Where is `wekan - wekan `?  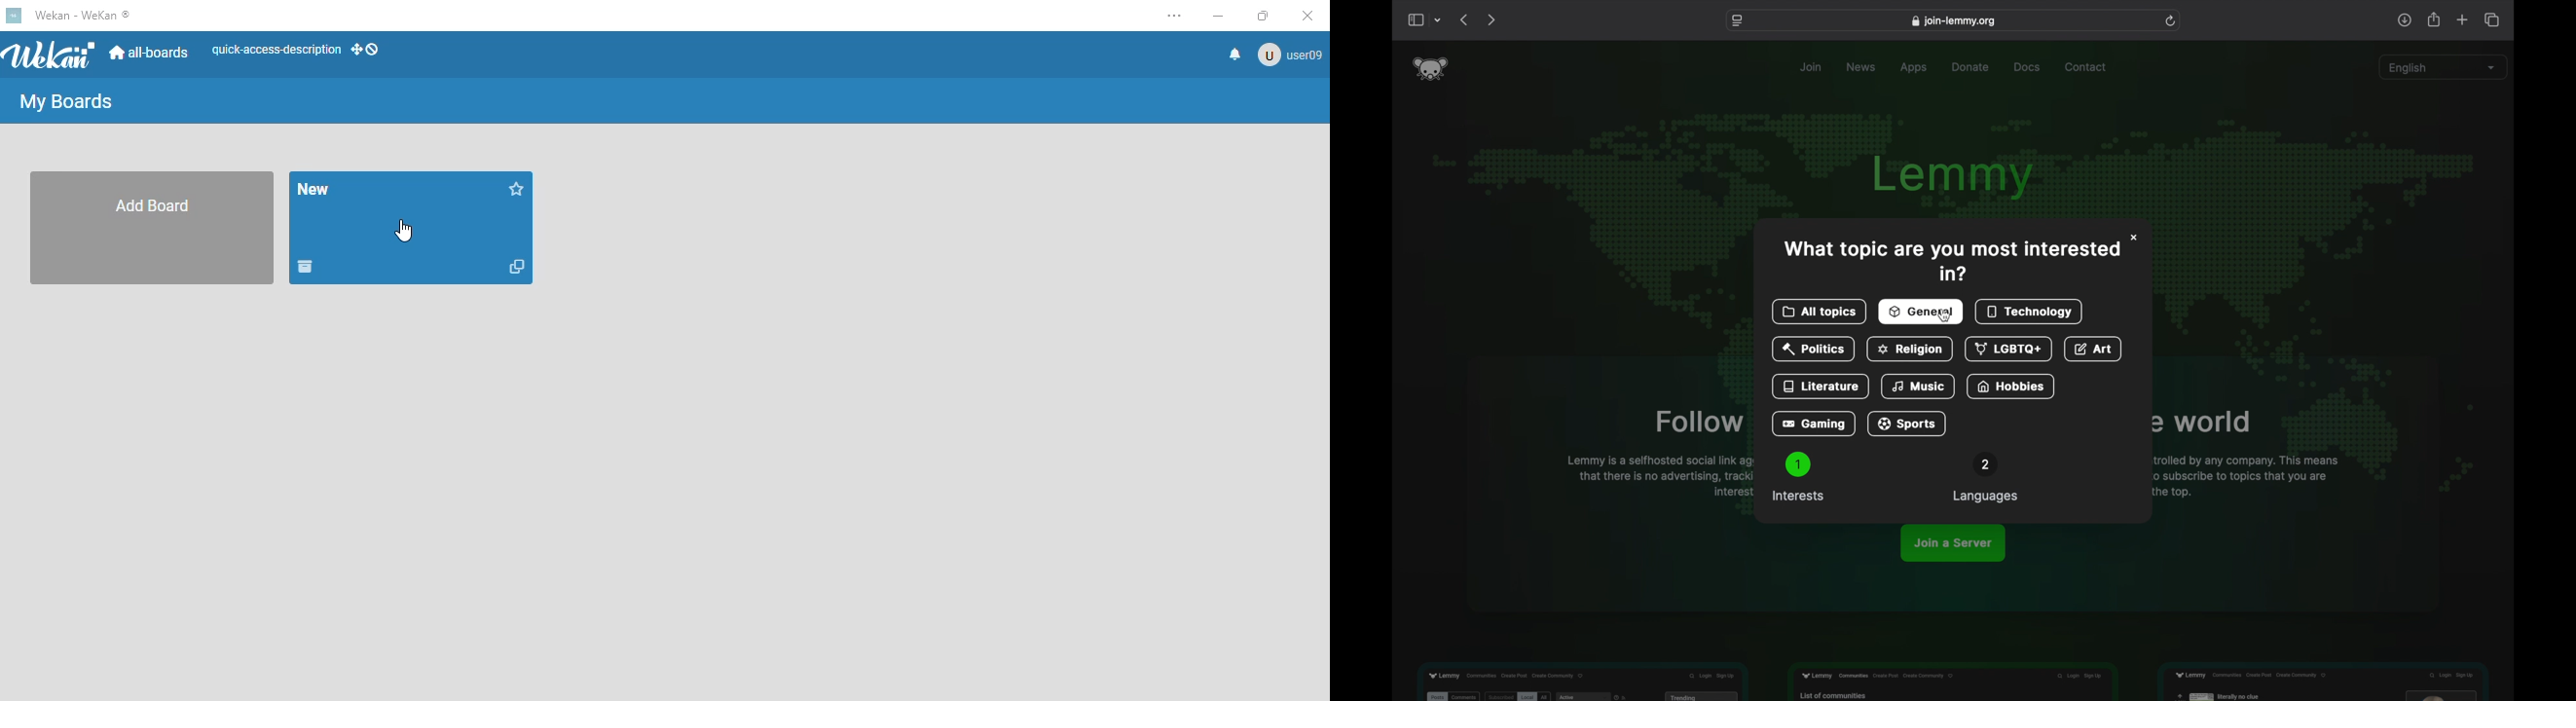
wekan - wekan  is located at coordinates (83, 15).